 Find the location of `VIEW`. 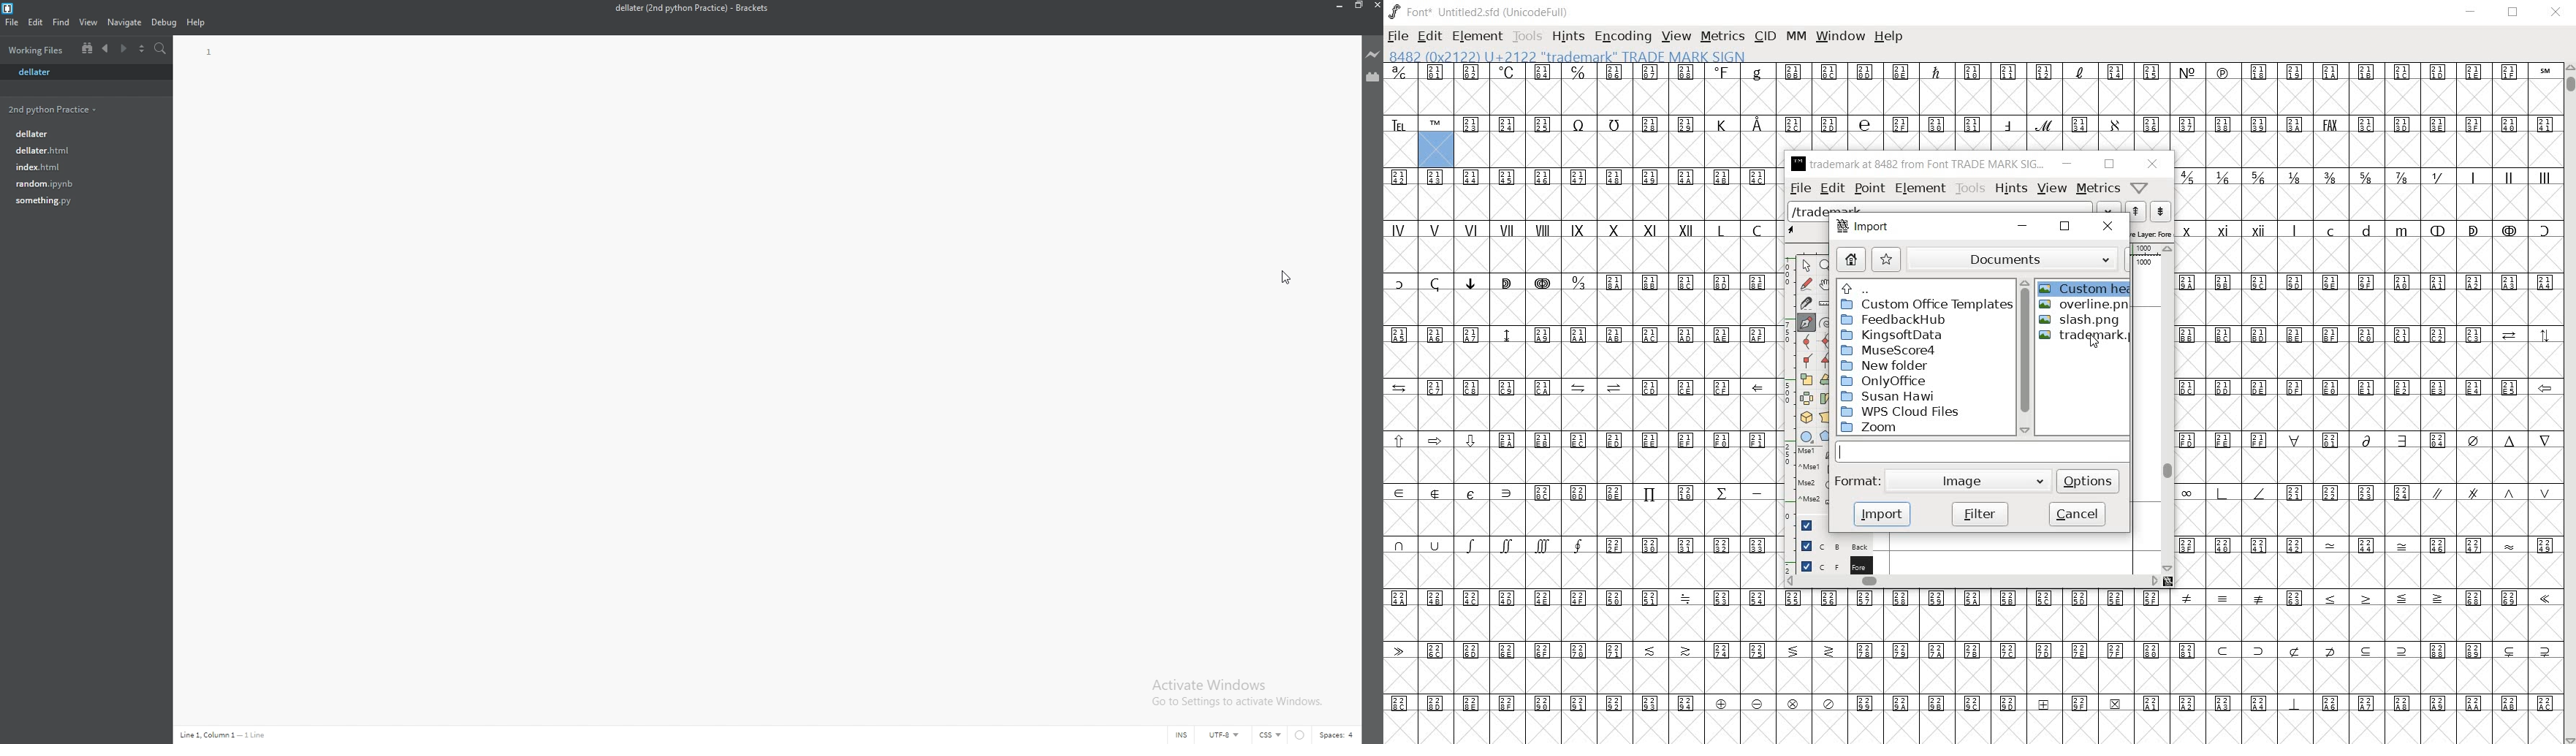

VIEW is located at coordinates (1676, 37).